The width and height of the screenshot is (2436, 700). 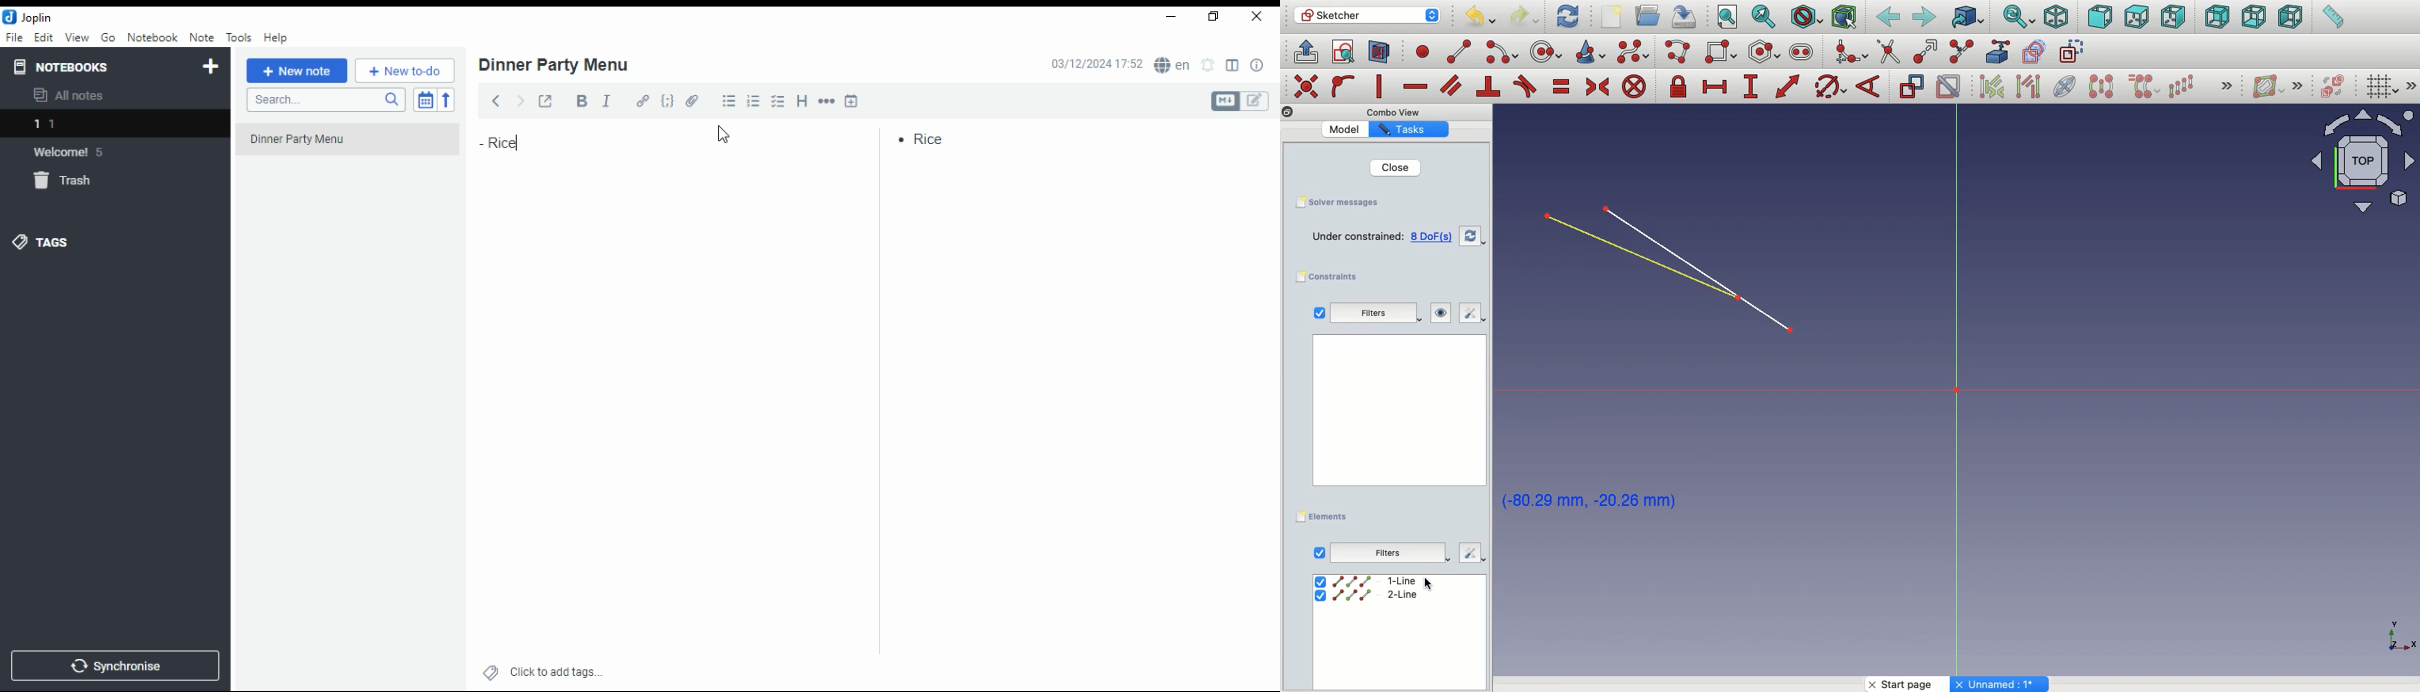 What do you see at coordinates (74, 96) in the screenshot?
I see `all notes` at bounding box center [74, 96].